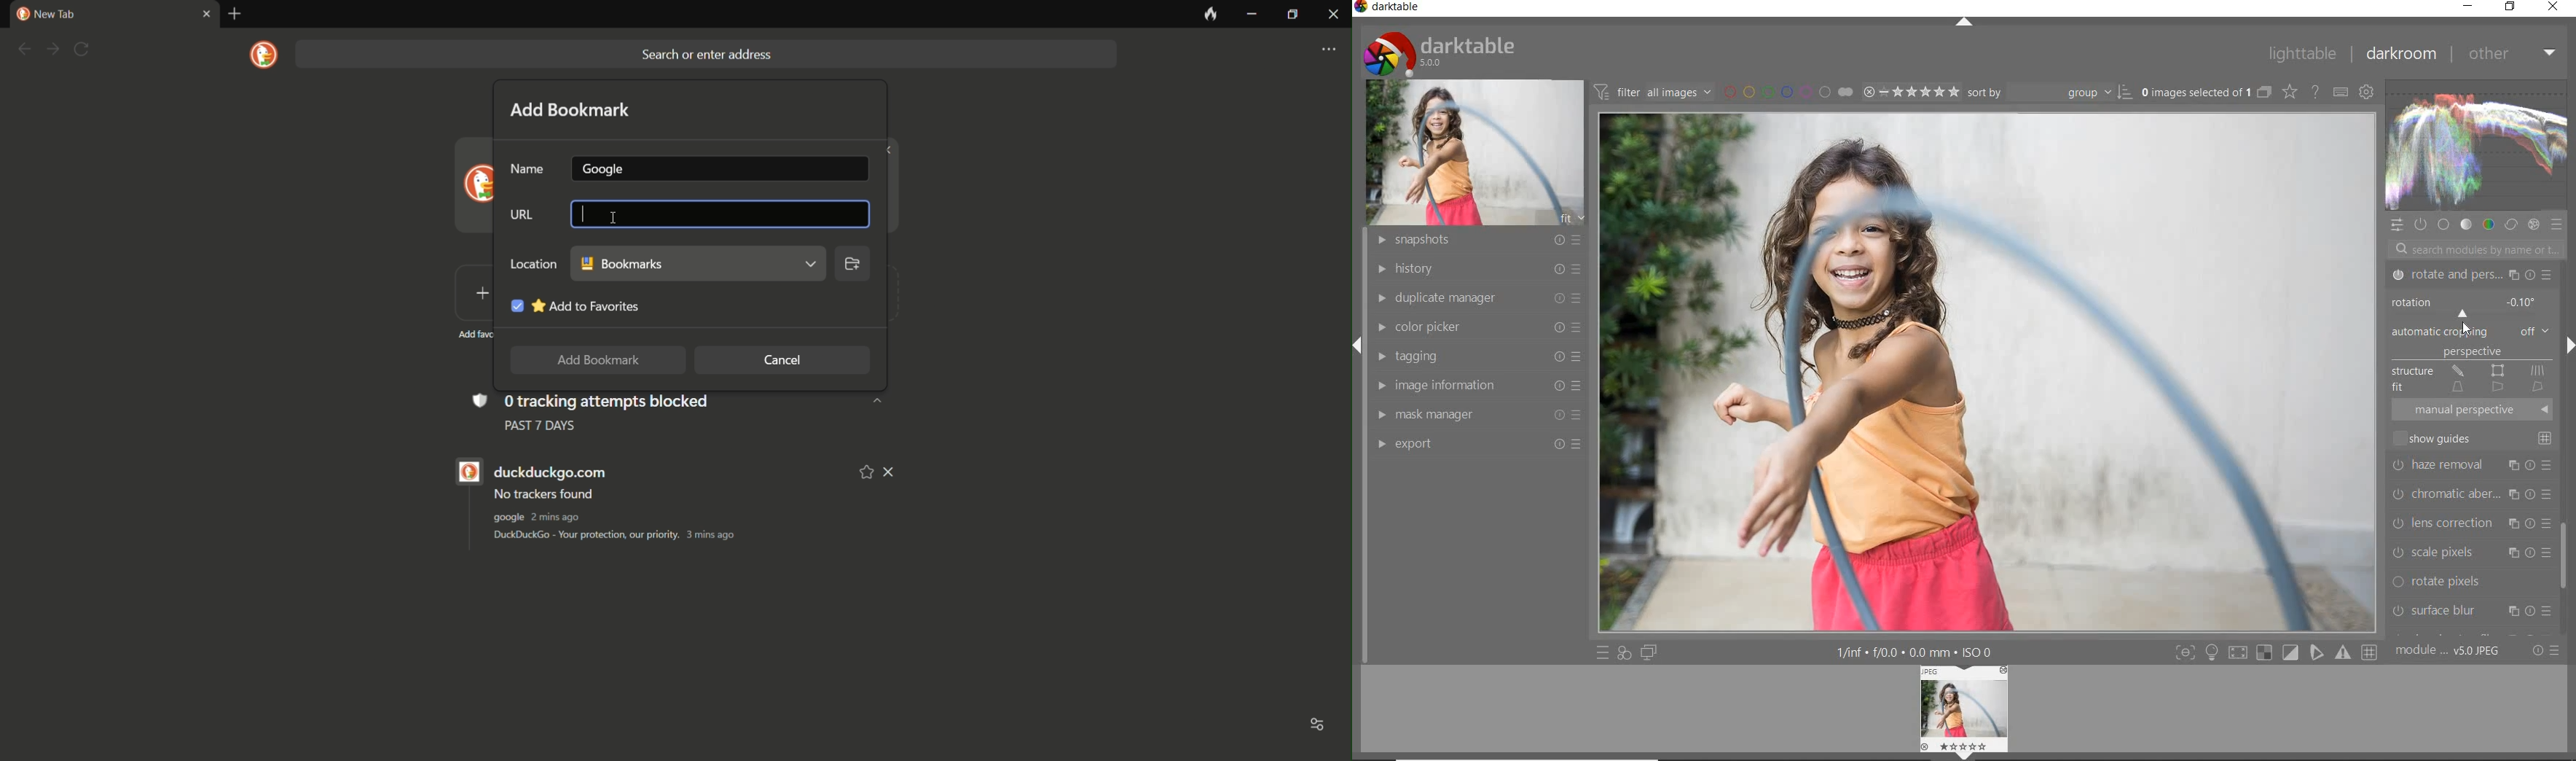 The height and width of the screenshot is (784, 2576). I want to click on other interface details, so click(1911, 652).